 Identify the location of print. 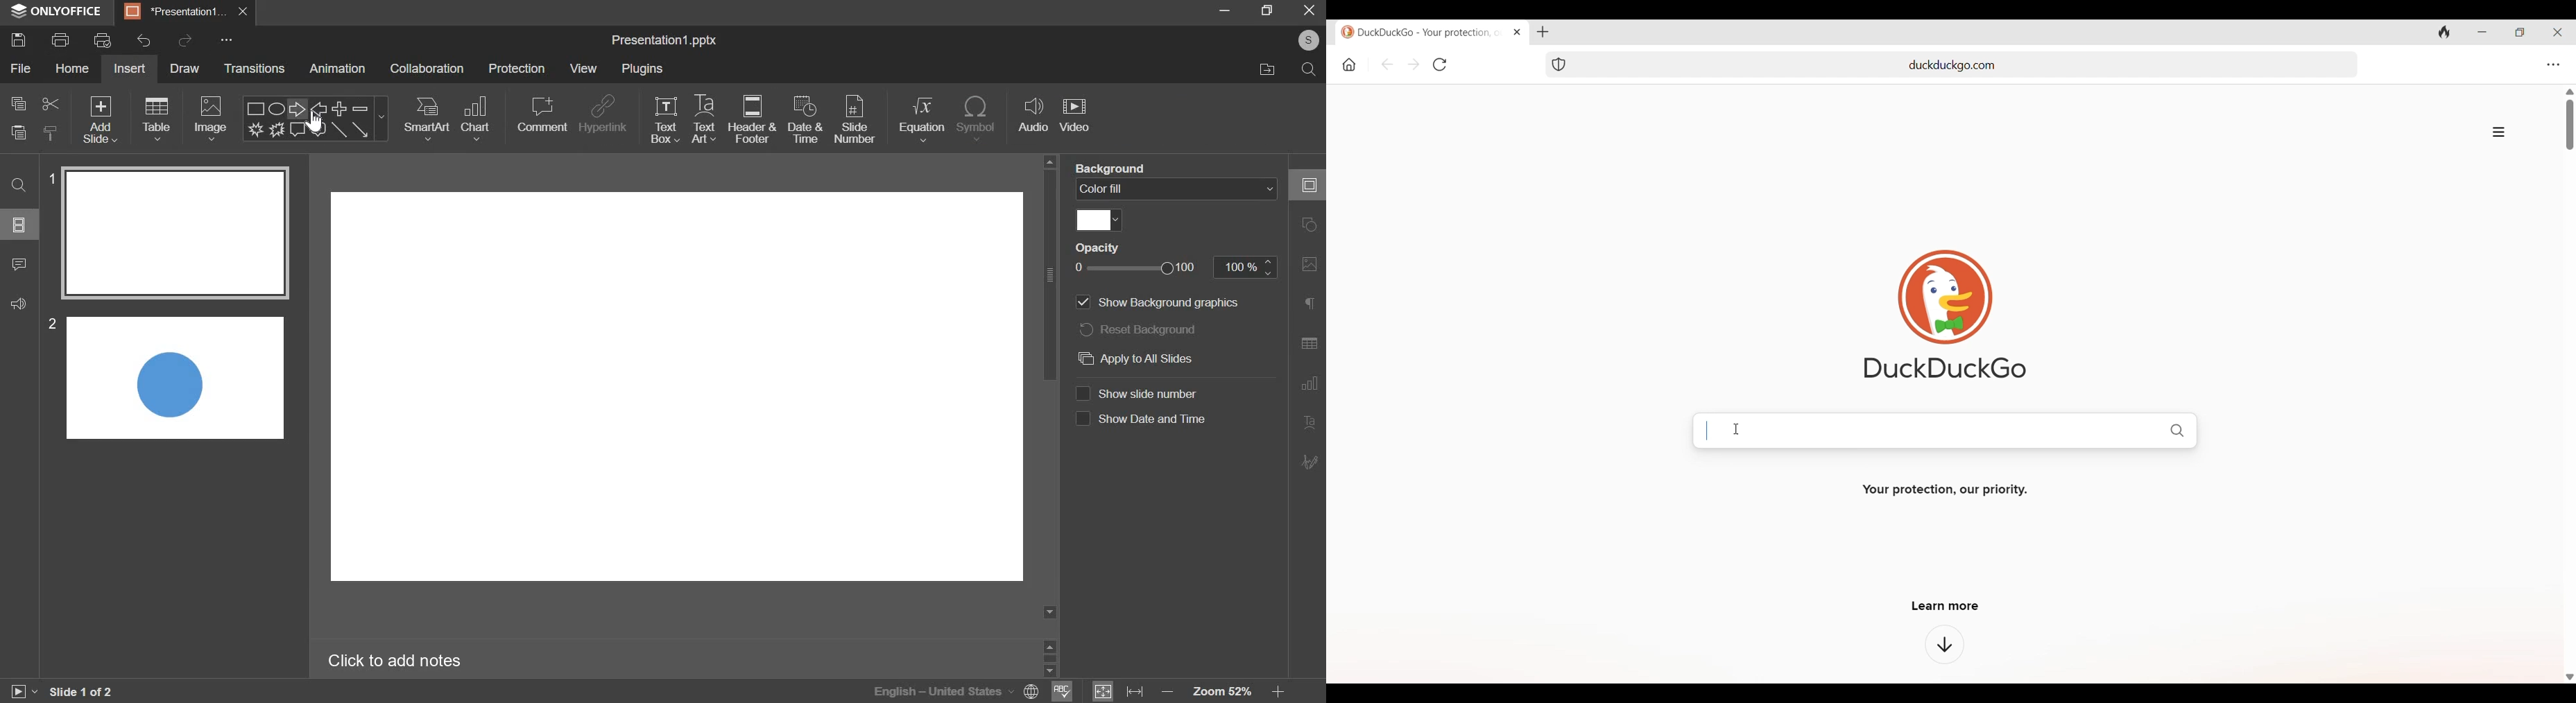
(62, 40).